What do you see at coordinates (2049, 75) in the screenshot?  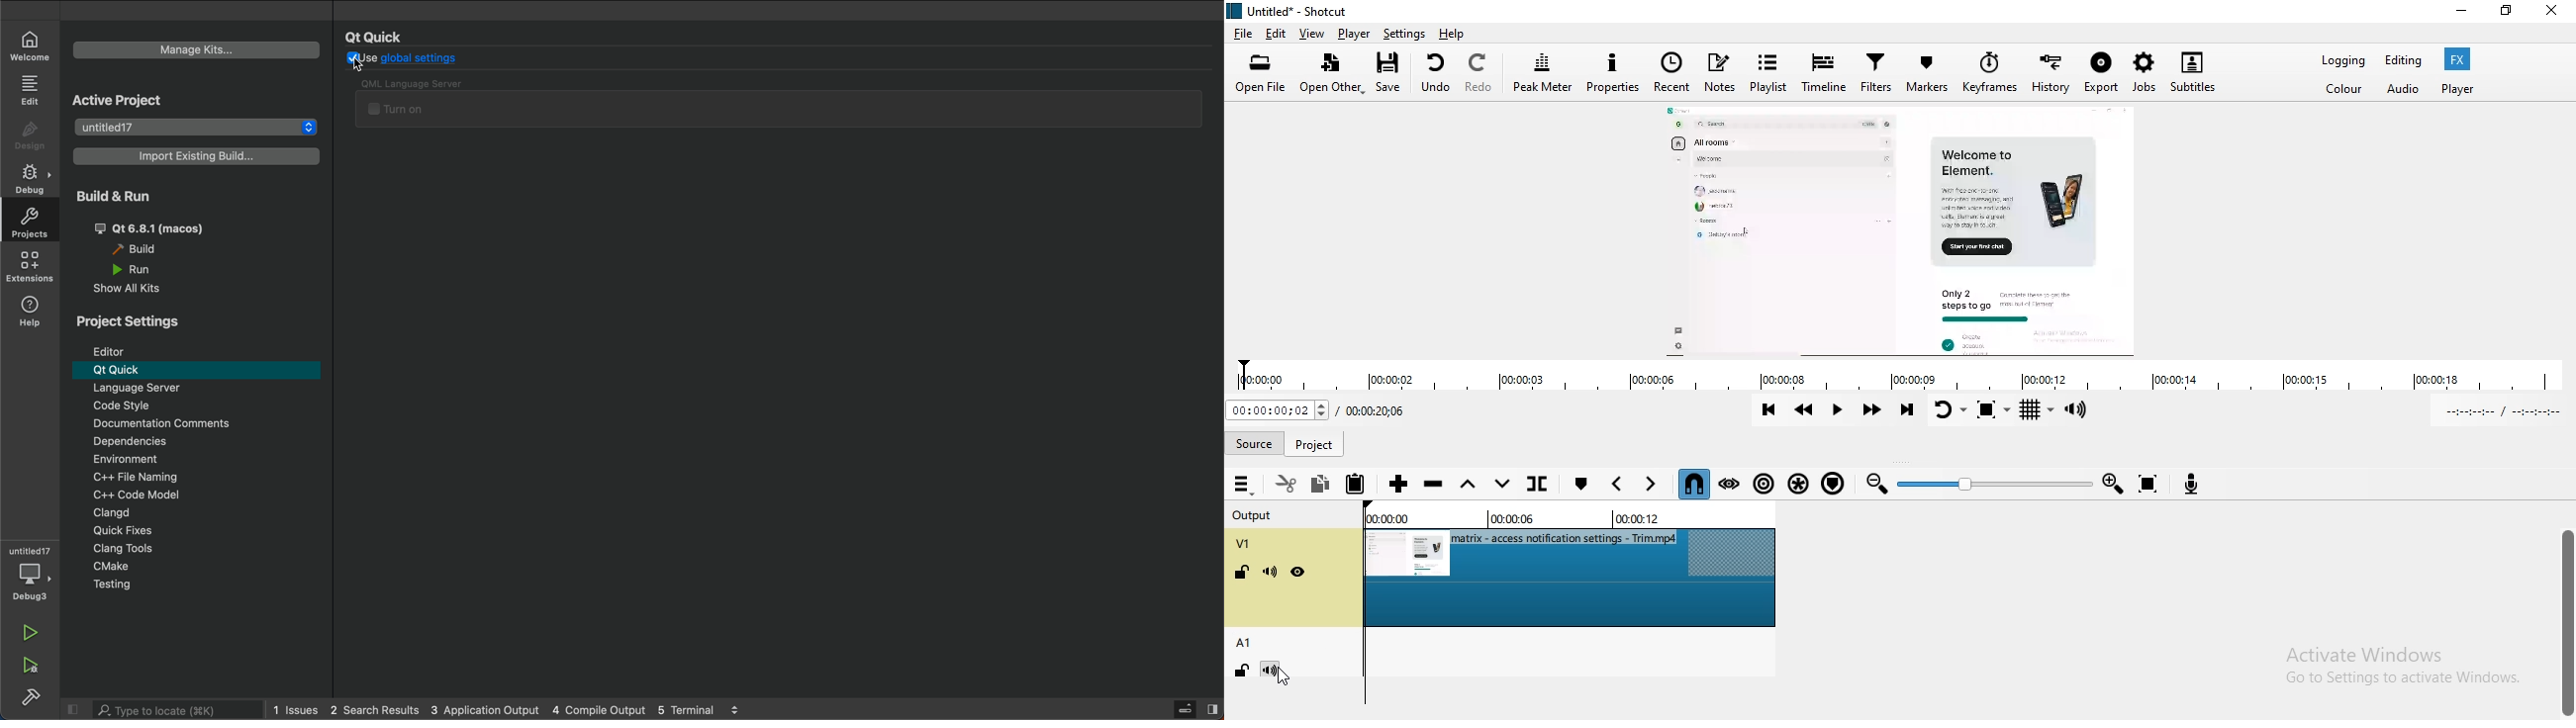 I see `History` at bounding box center [2049, 75].